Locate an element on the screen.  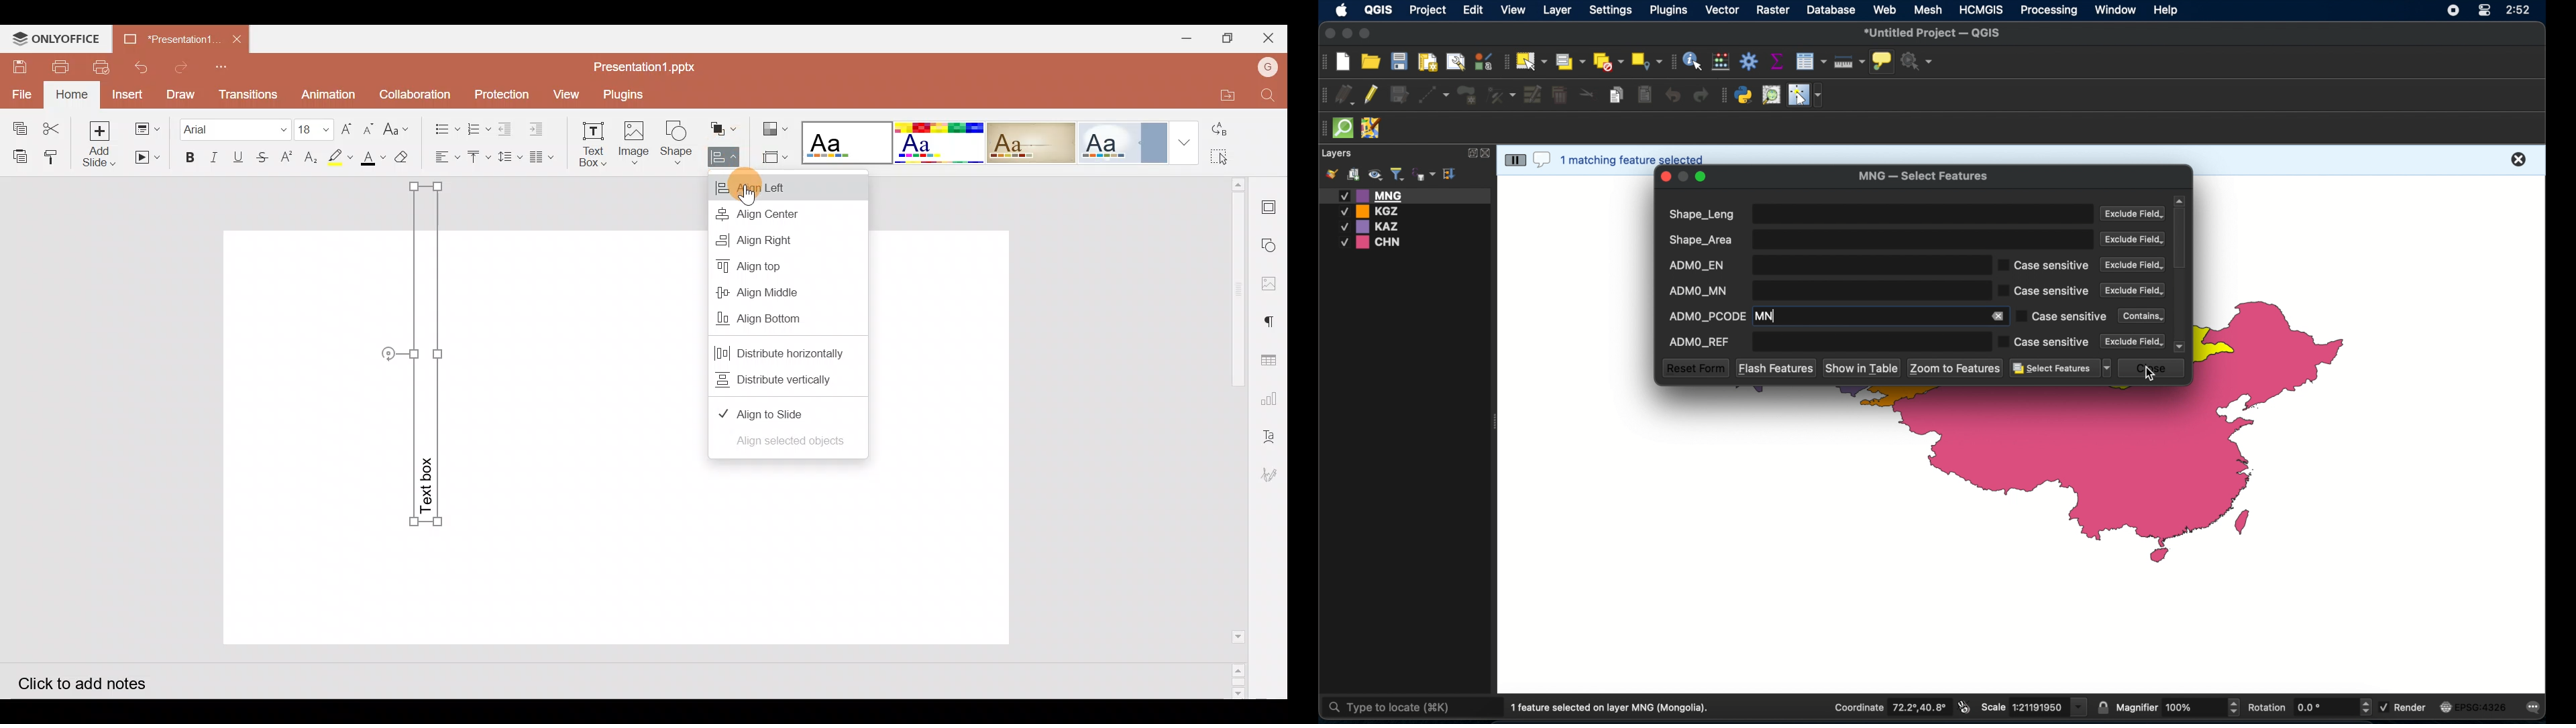
undo is located at coordinates (1672, 96).